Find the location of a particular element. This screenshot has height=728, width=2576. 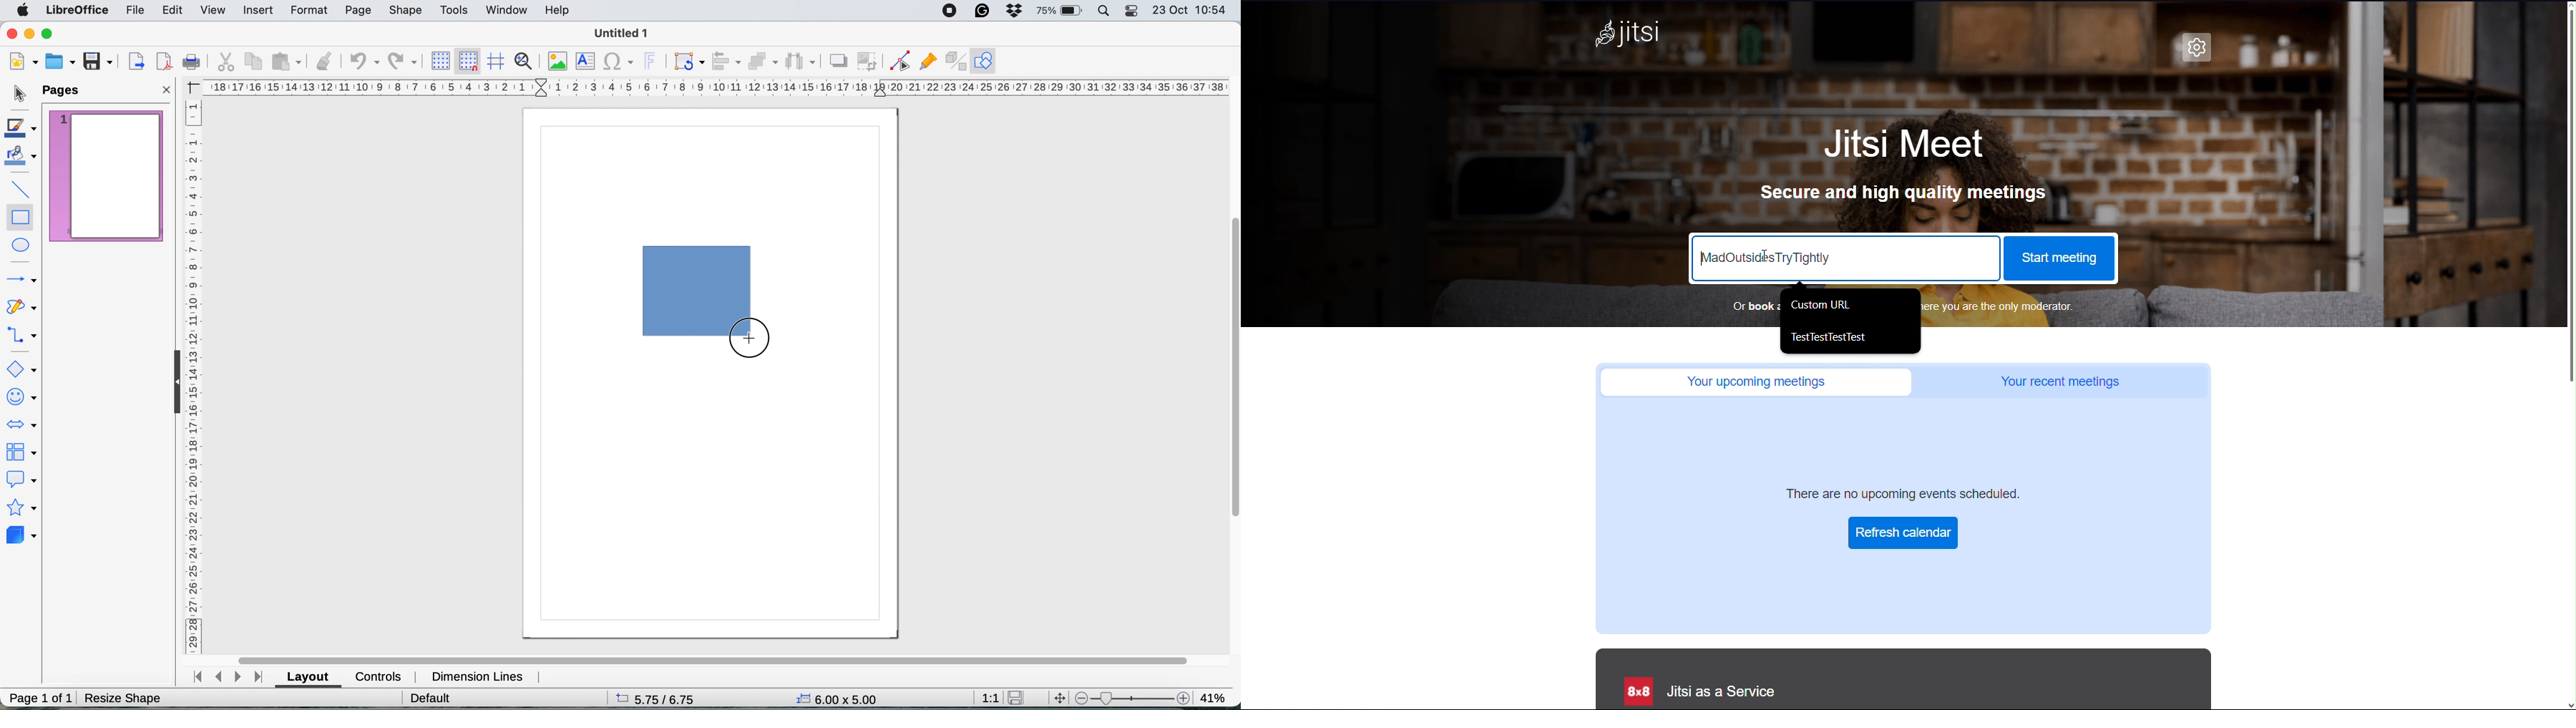

Your recent meetings is located at coordinates (2062, 381).